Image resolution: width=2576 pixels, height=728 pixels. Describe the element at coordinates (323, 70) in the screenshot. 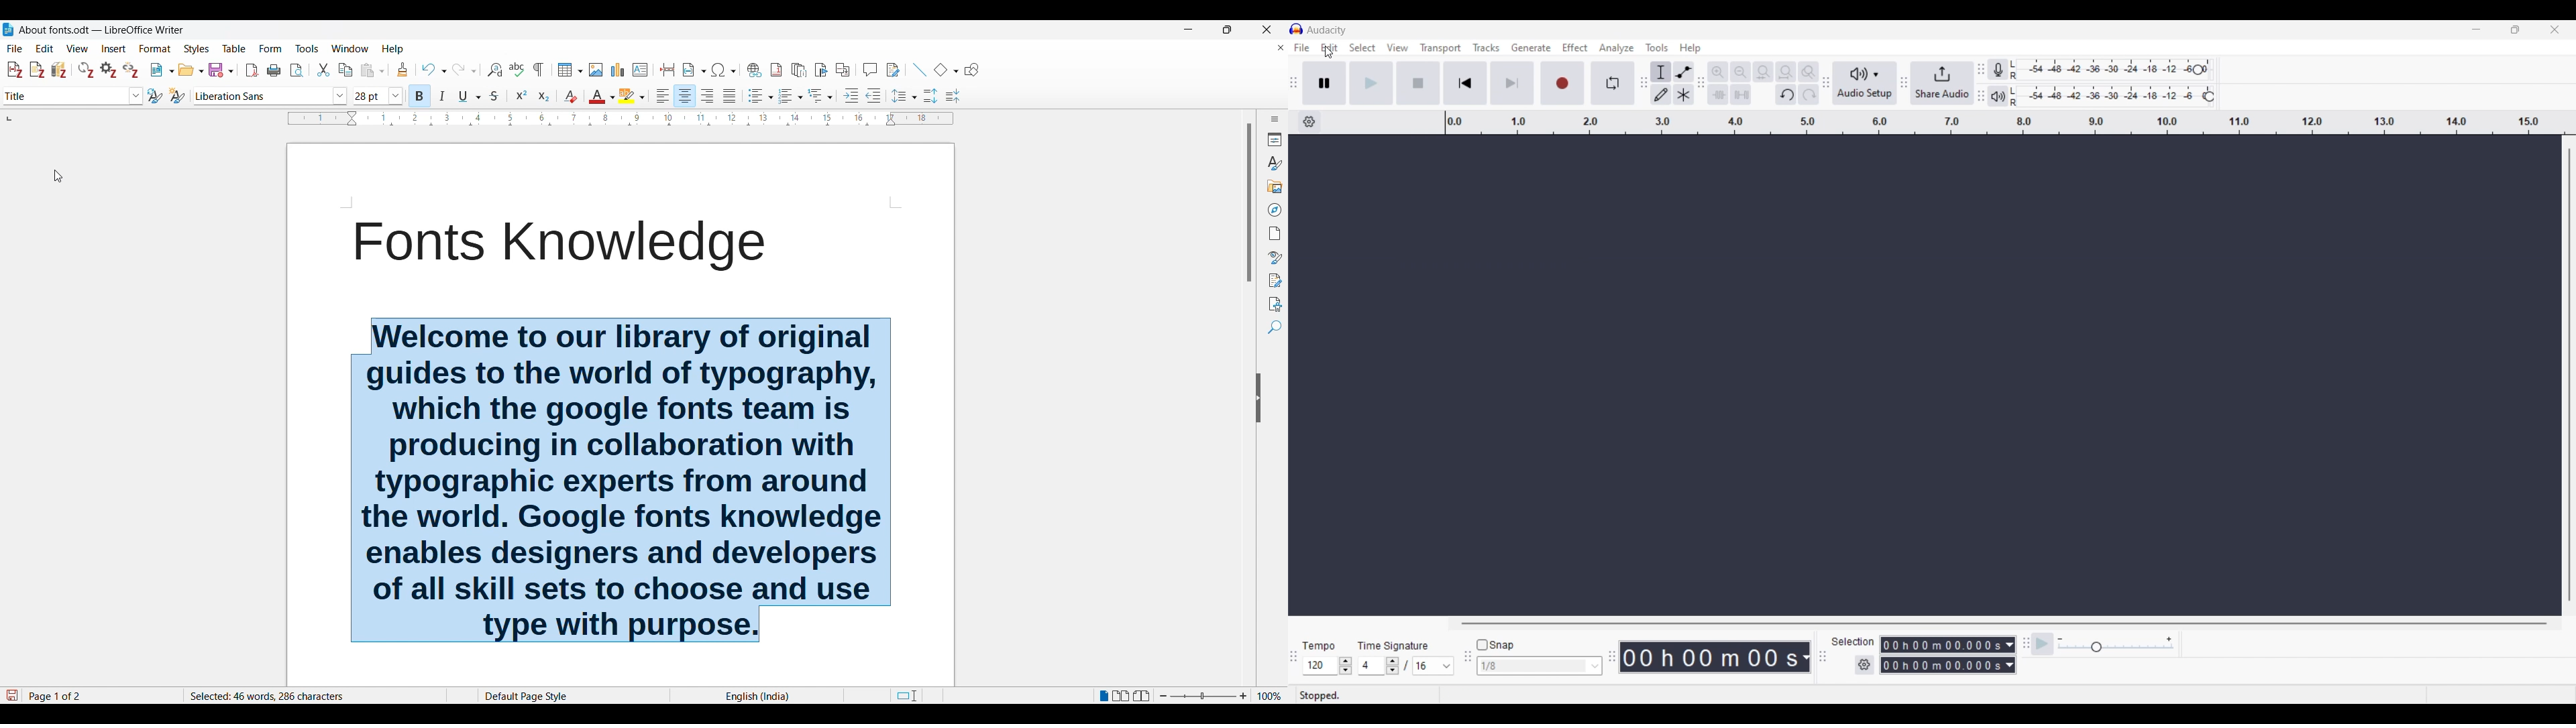

I see `Cut` at that location.